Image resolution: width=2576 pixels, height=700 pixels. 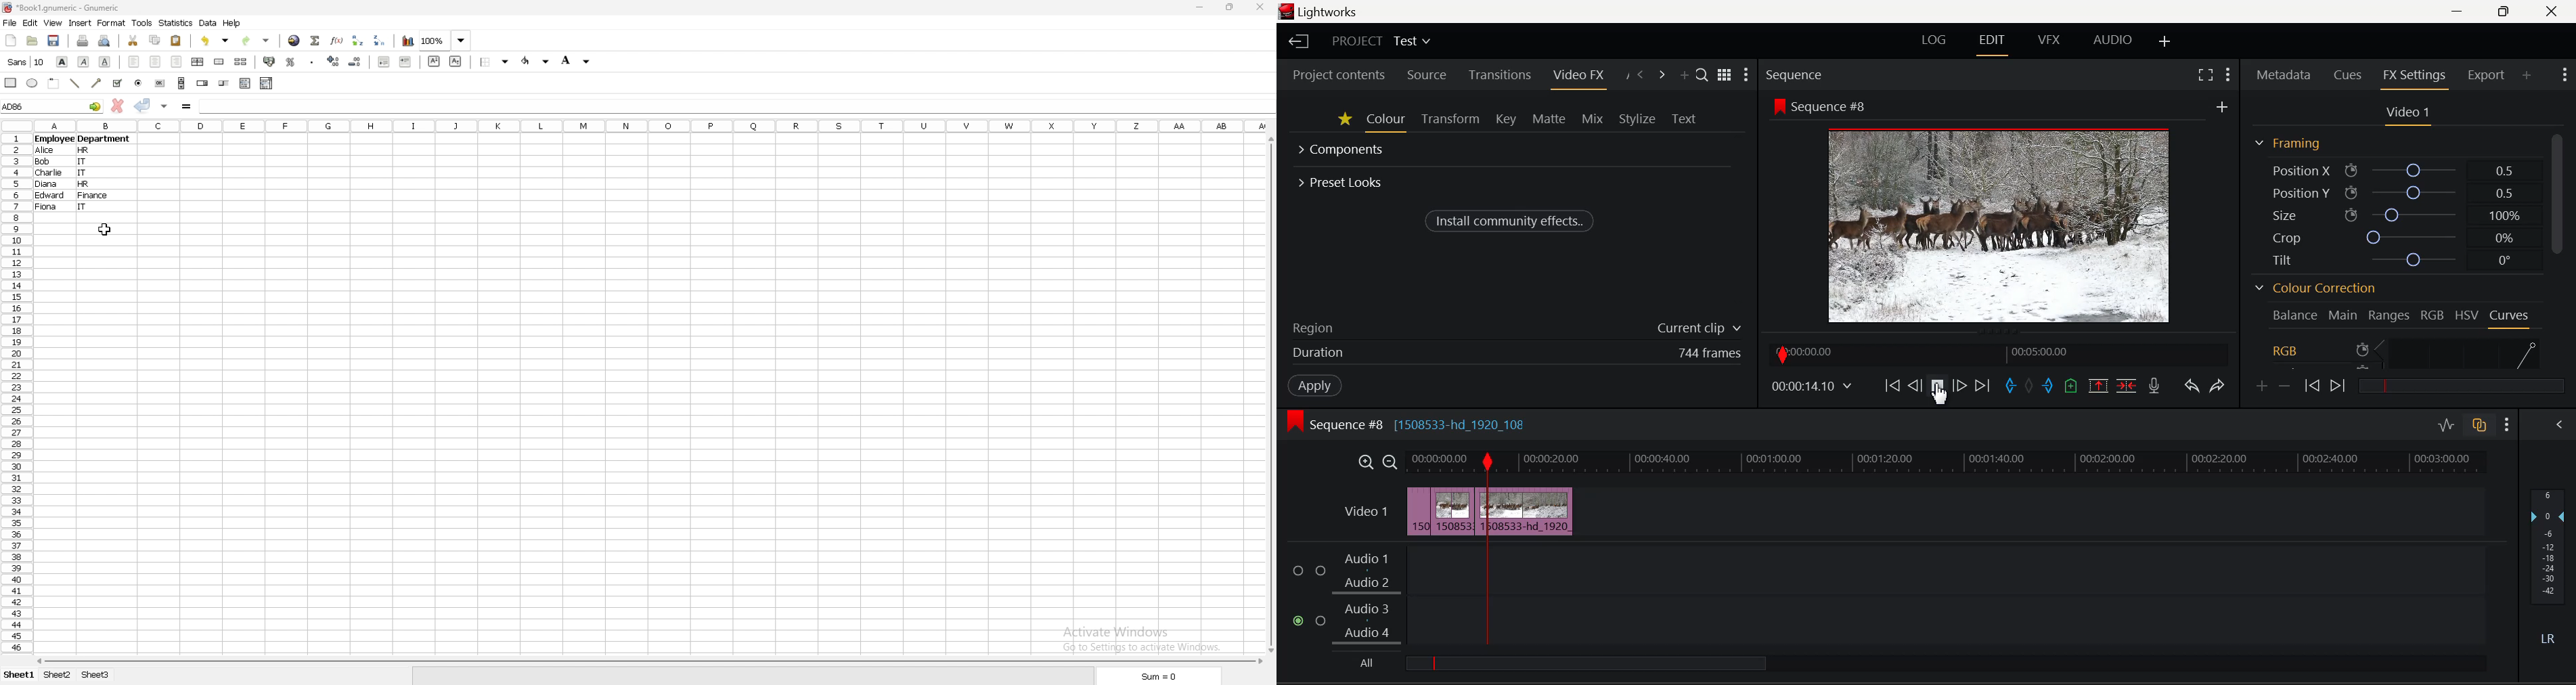 What do you see at coordinates (2343, 314) in the screenshot?
I see `Main` at bounding box center [2343, 314].